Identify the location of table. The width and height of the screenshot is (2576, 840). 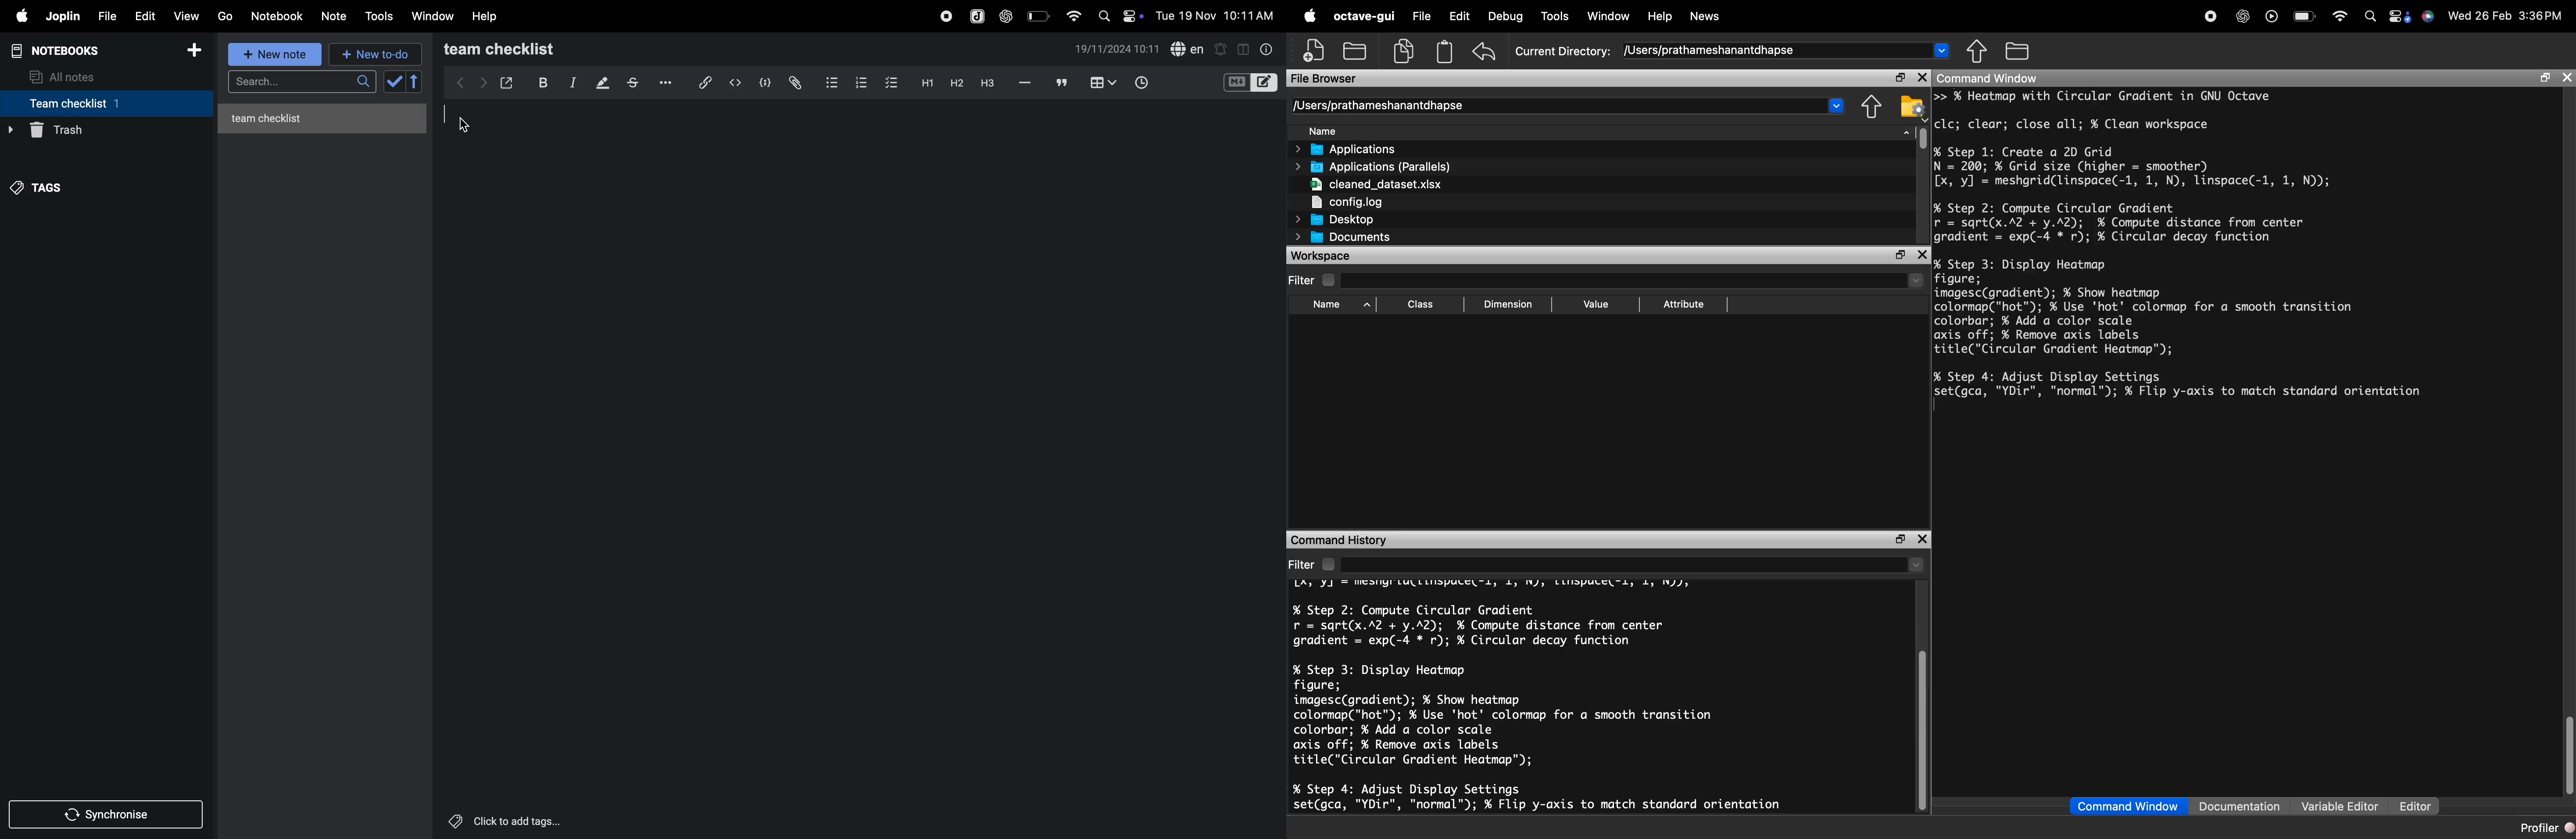
(1102, 82).